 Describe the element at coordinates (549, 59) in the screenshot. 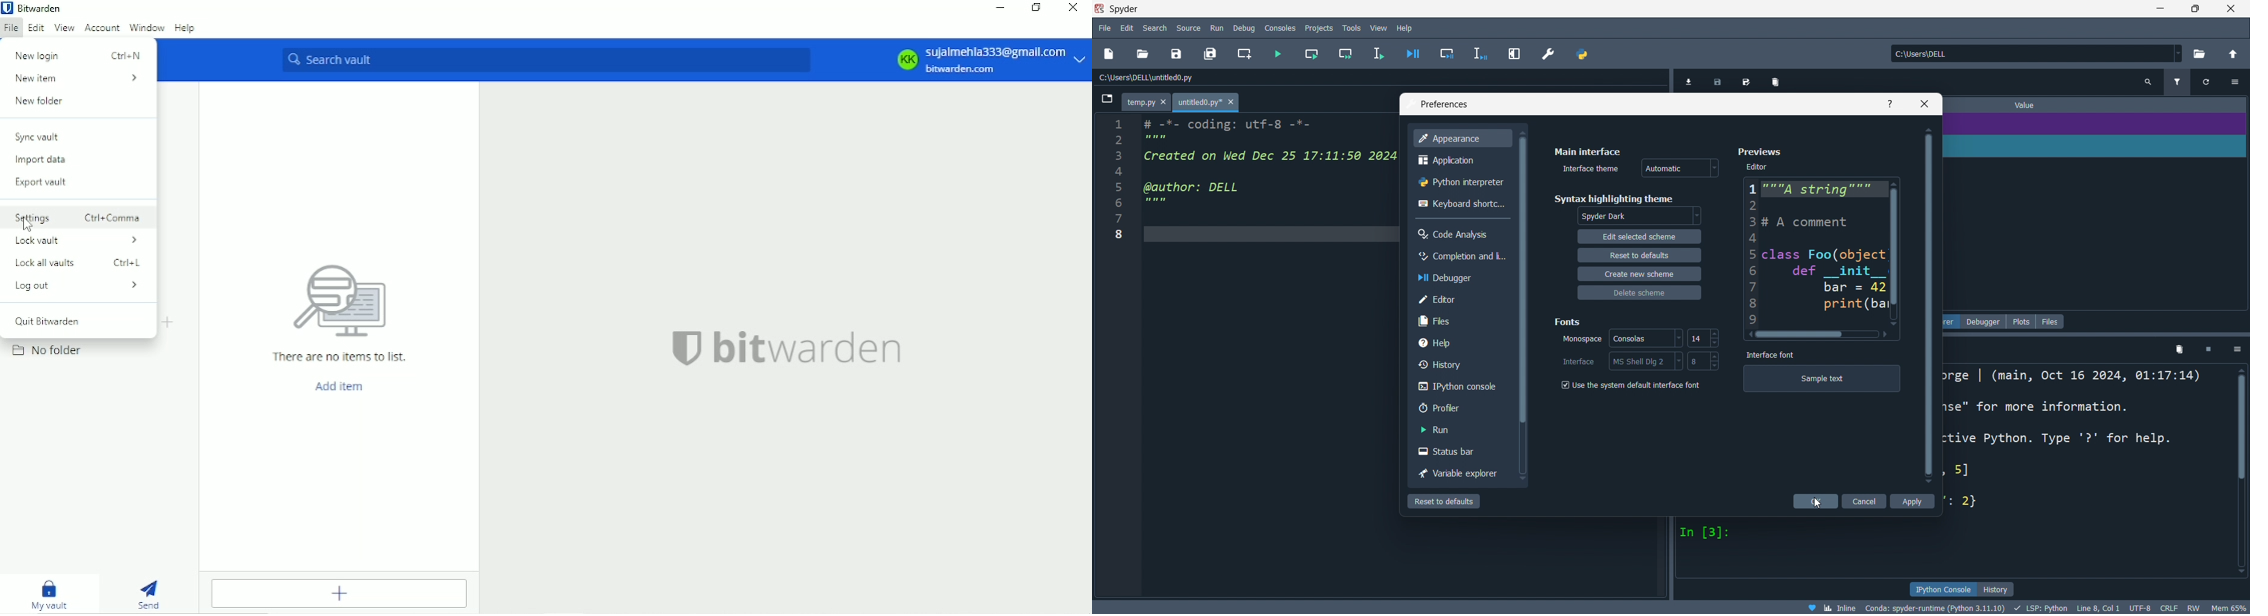

I see `Search vault` at that location.